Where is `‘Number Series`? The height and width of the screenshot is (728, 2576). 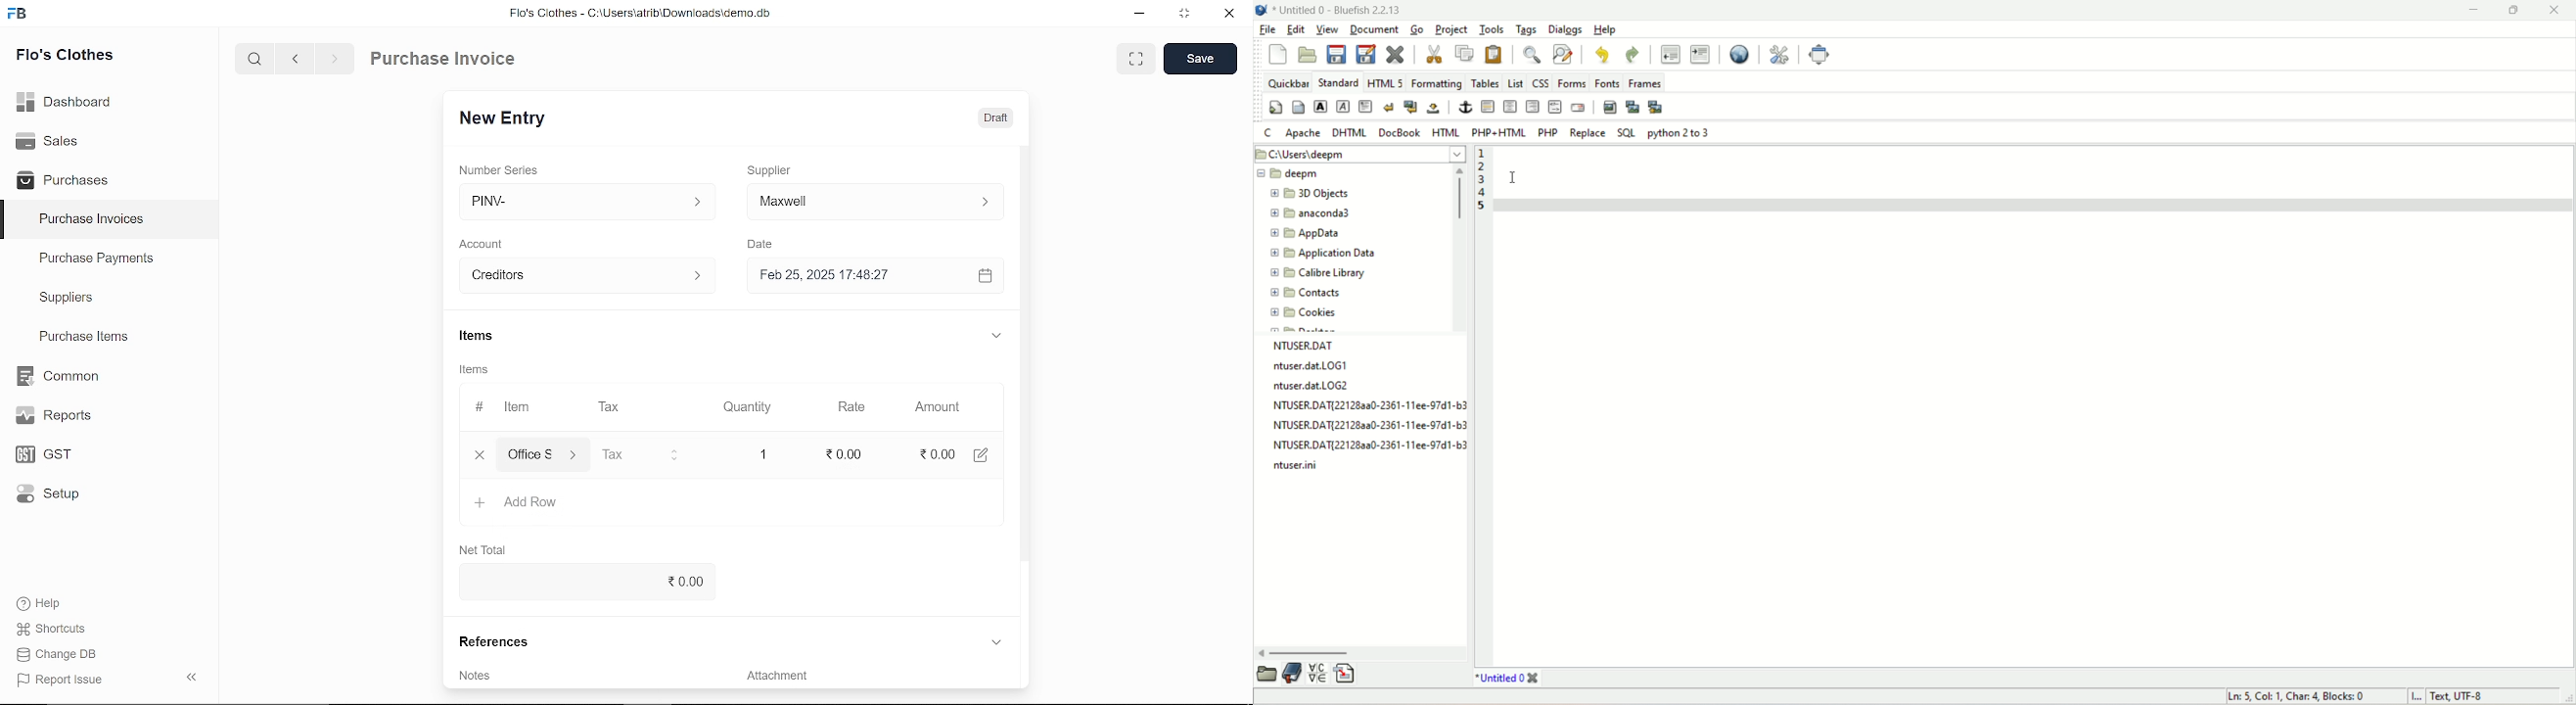 ‘Number Series is located at coordinates (505, 169).